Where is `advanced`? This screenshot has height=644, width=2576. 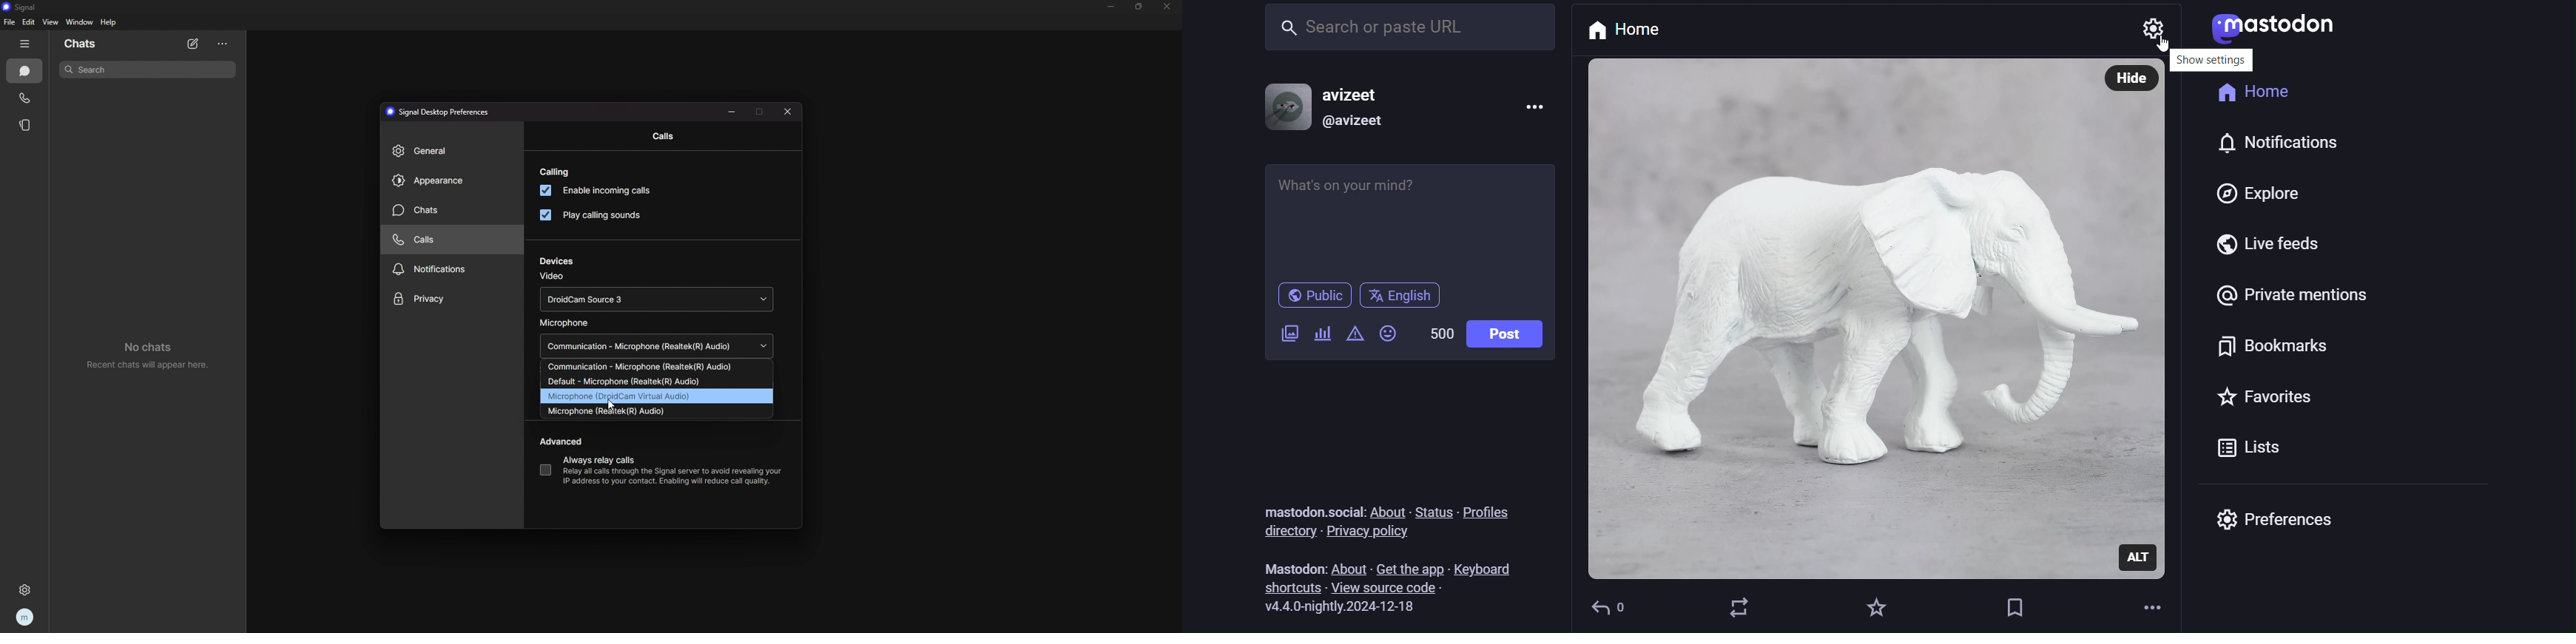 advanced is located at coordinates (564, 441).